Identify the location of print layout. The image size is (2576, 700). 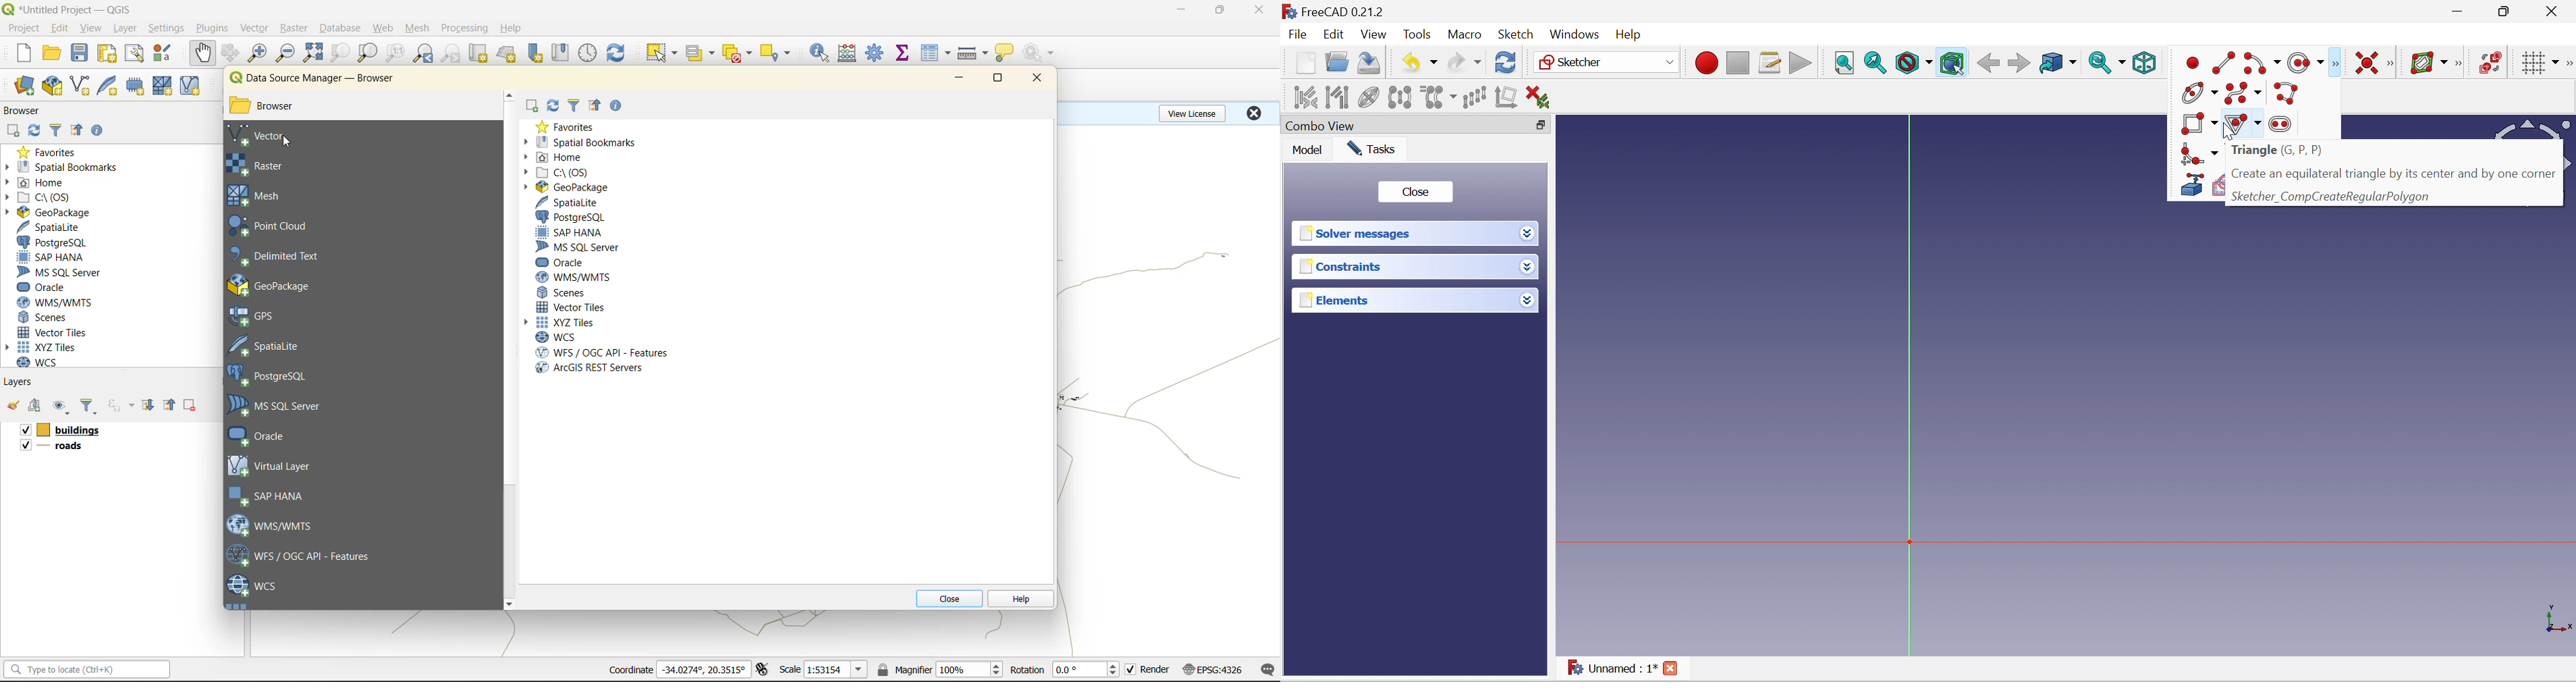
(110, 55).